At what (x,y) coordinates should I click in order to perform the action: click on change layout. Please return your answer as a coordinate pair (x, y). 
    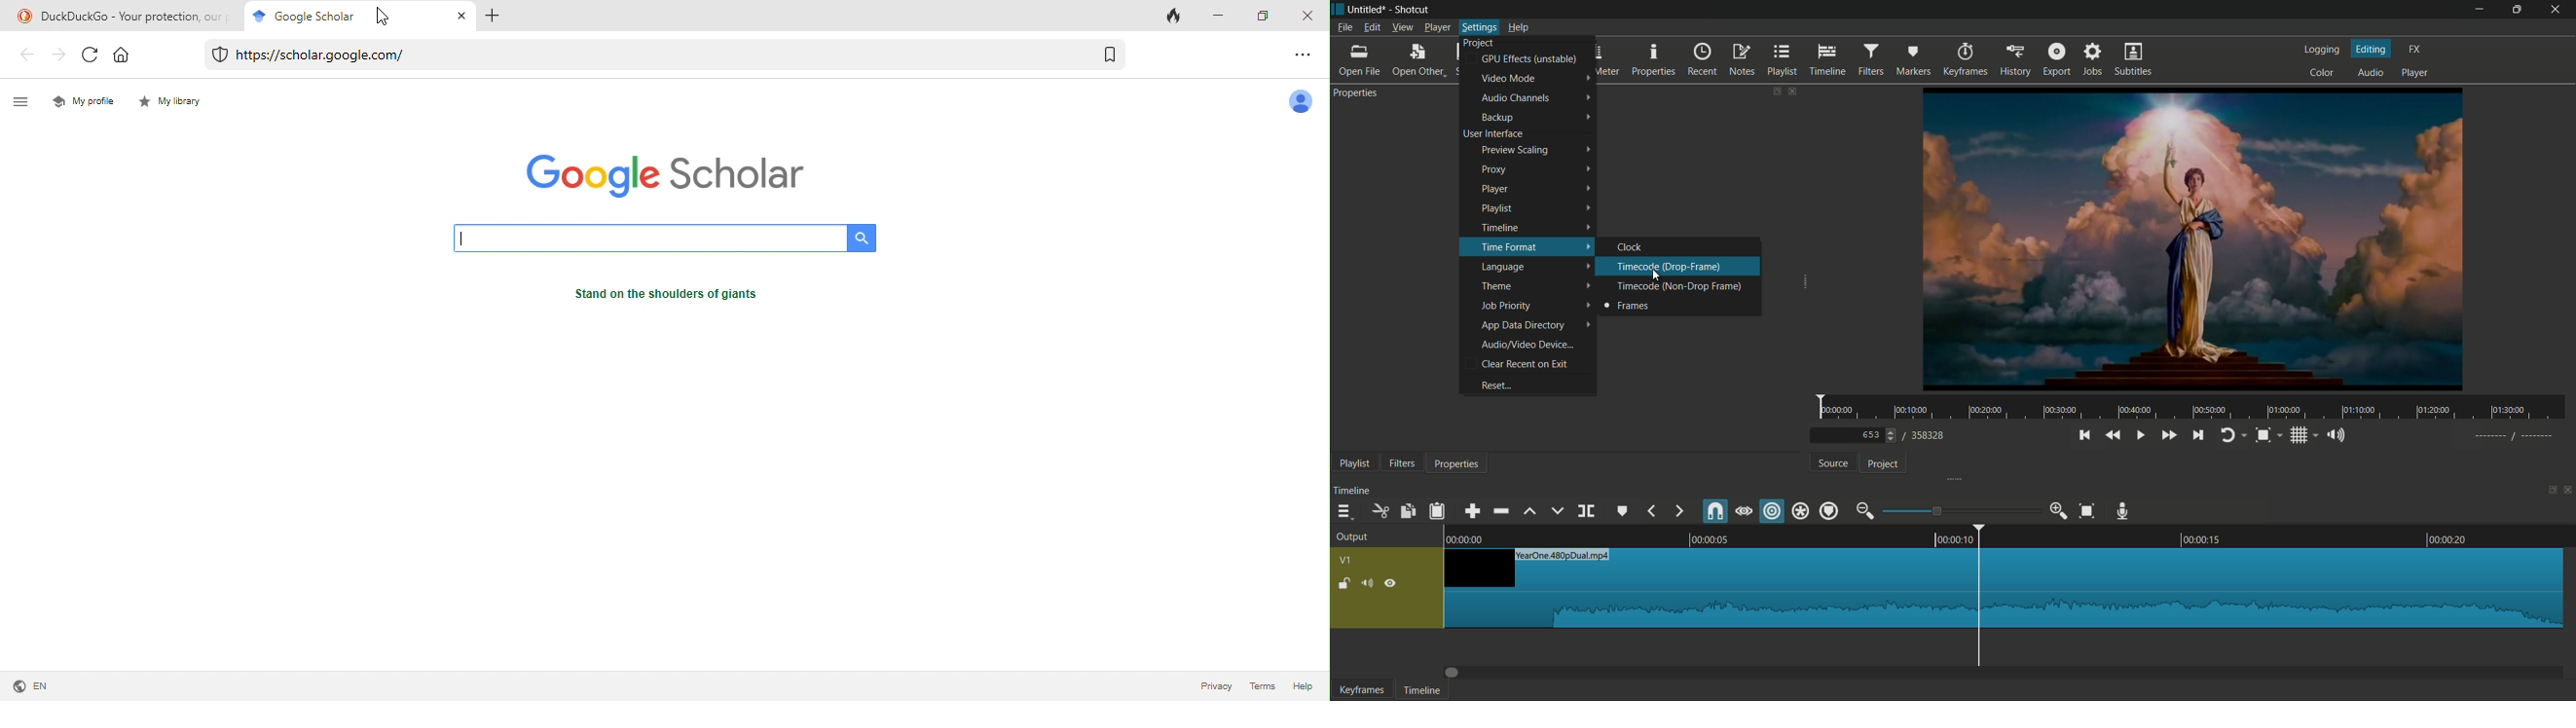
    Looking at the image, I should click on (1776, 92).